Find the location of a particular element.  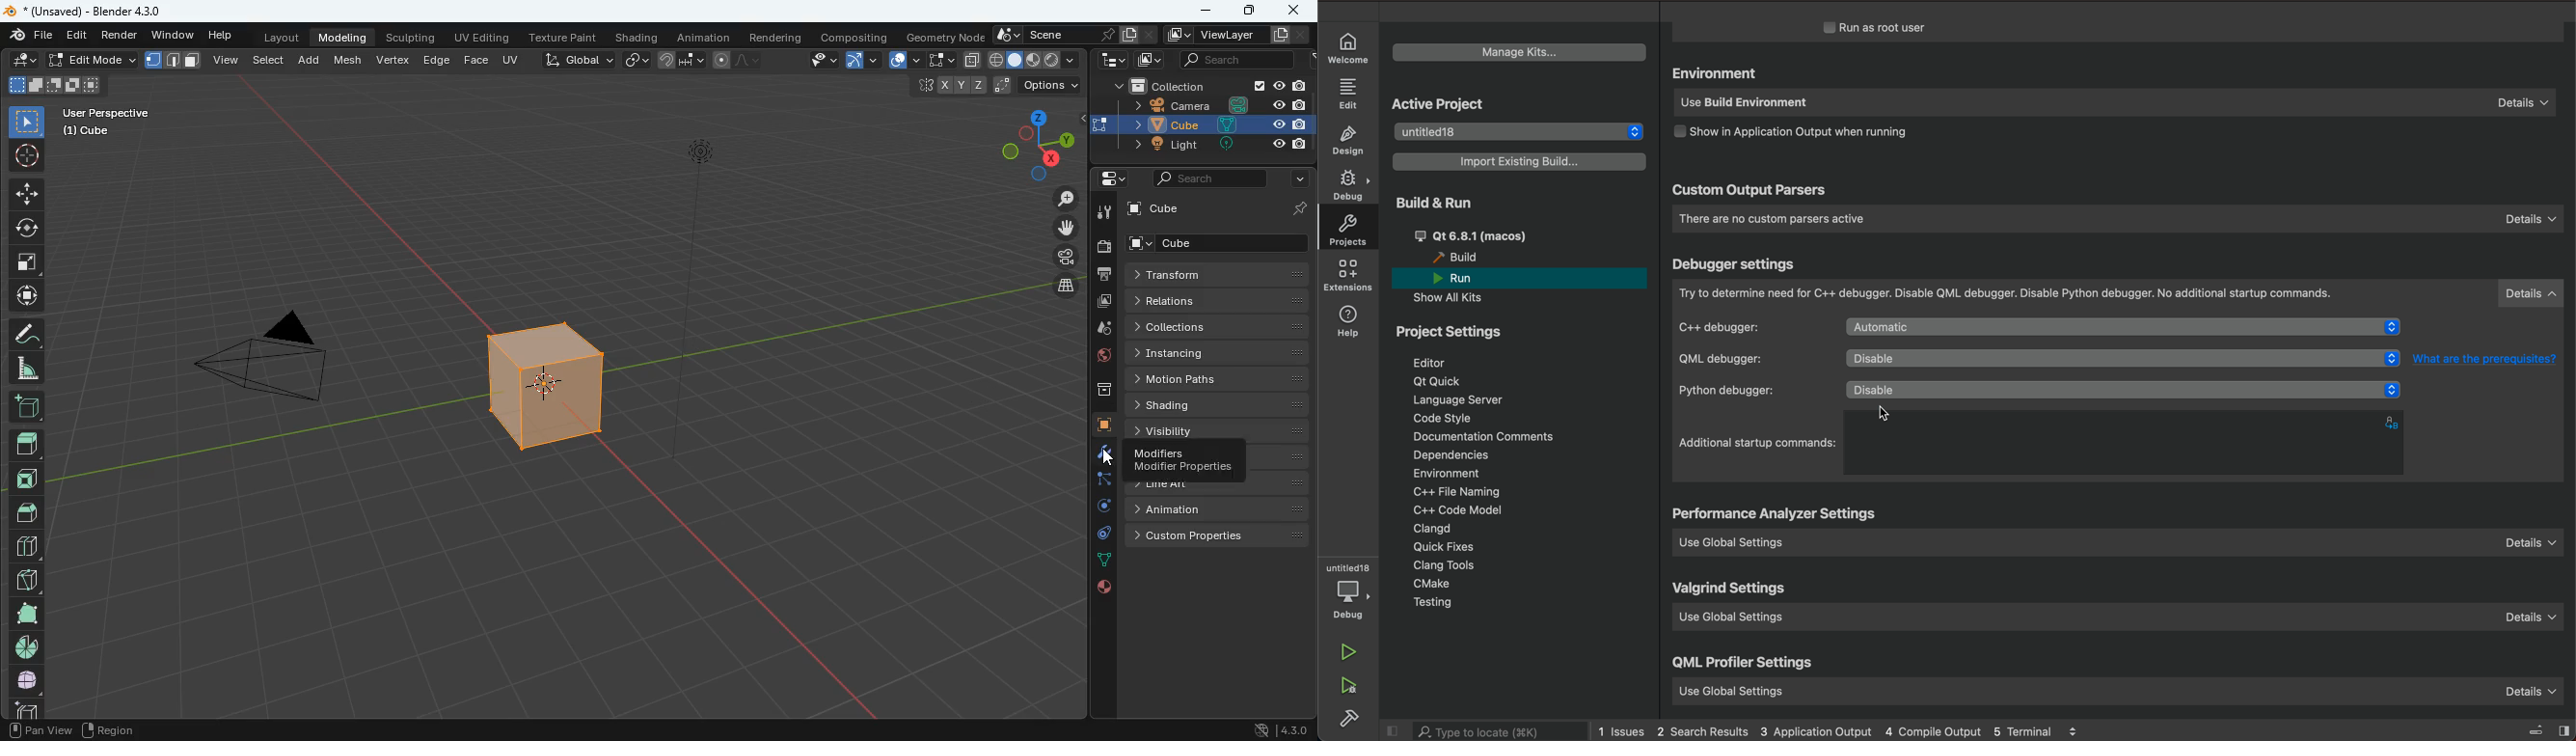

qt is located at coordinates (1493, 235).